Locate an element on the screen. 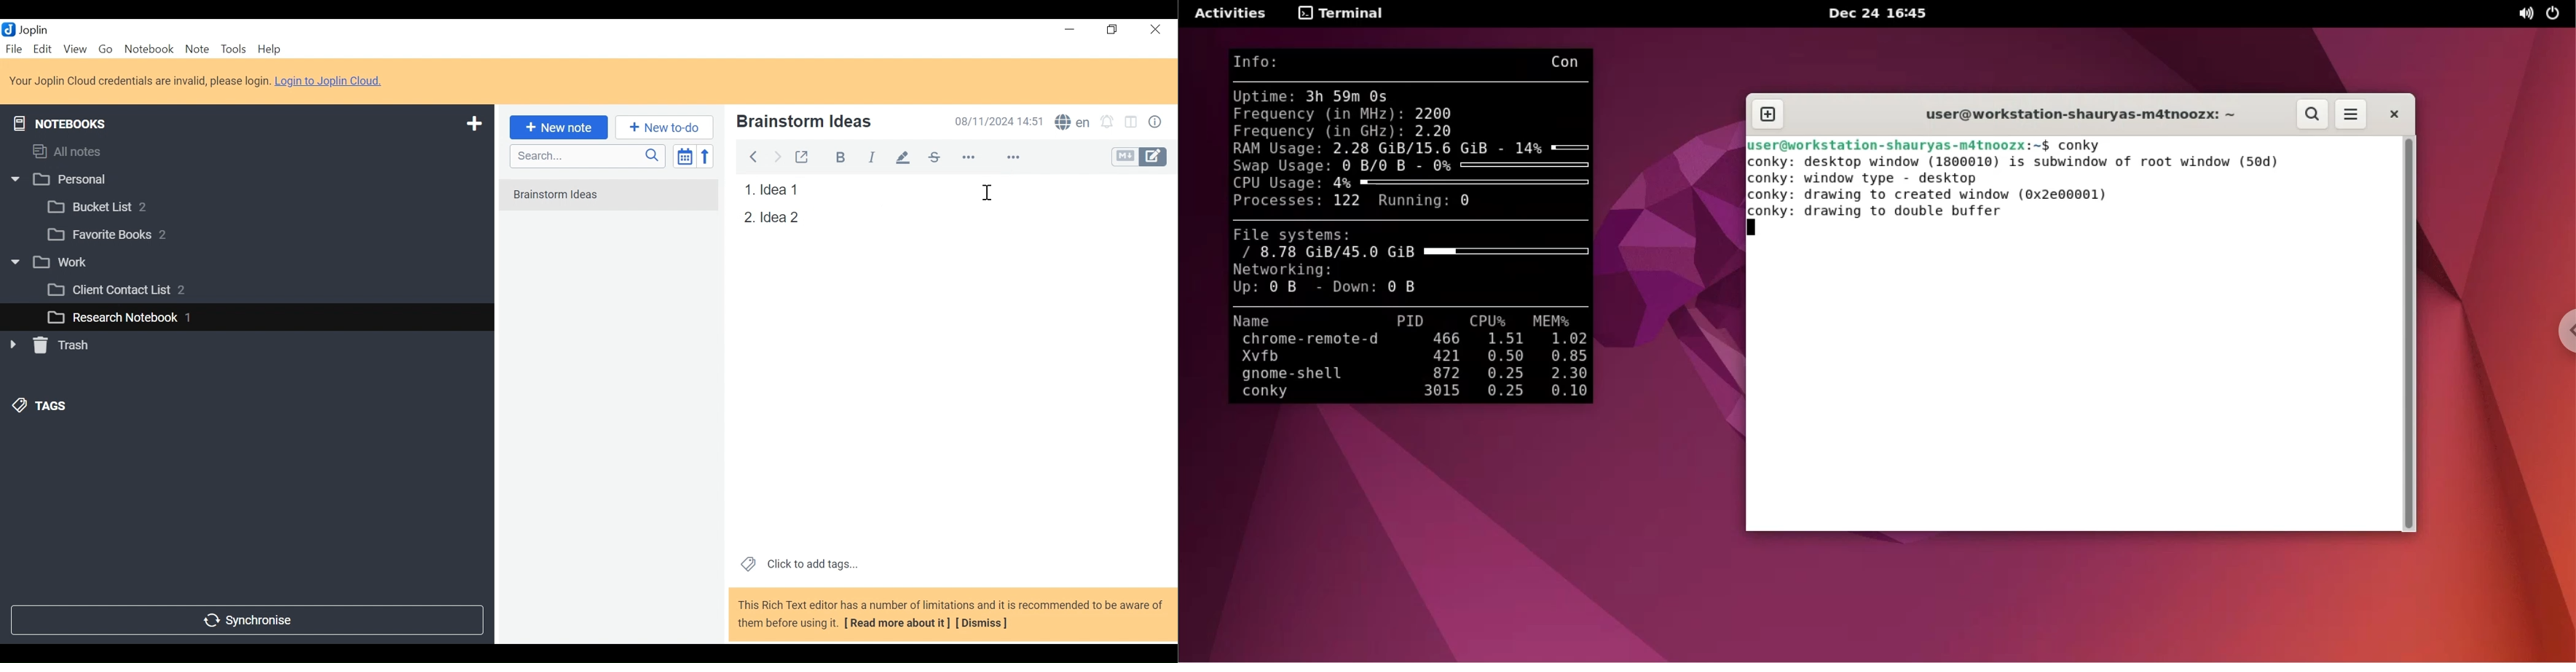 The width and height of the screenshot is (2576, 672). Joplin Desktop Icon is located at coordinates (32, 29).